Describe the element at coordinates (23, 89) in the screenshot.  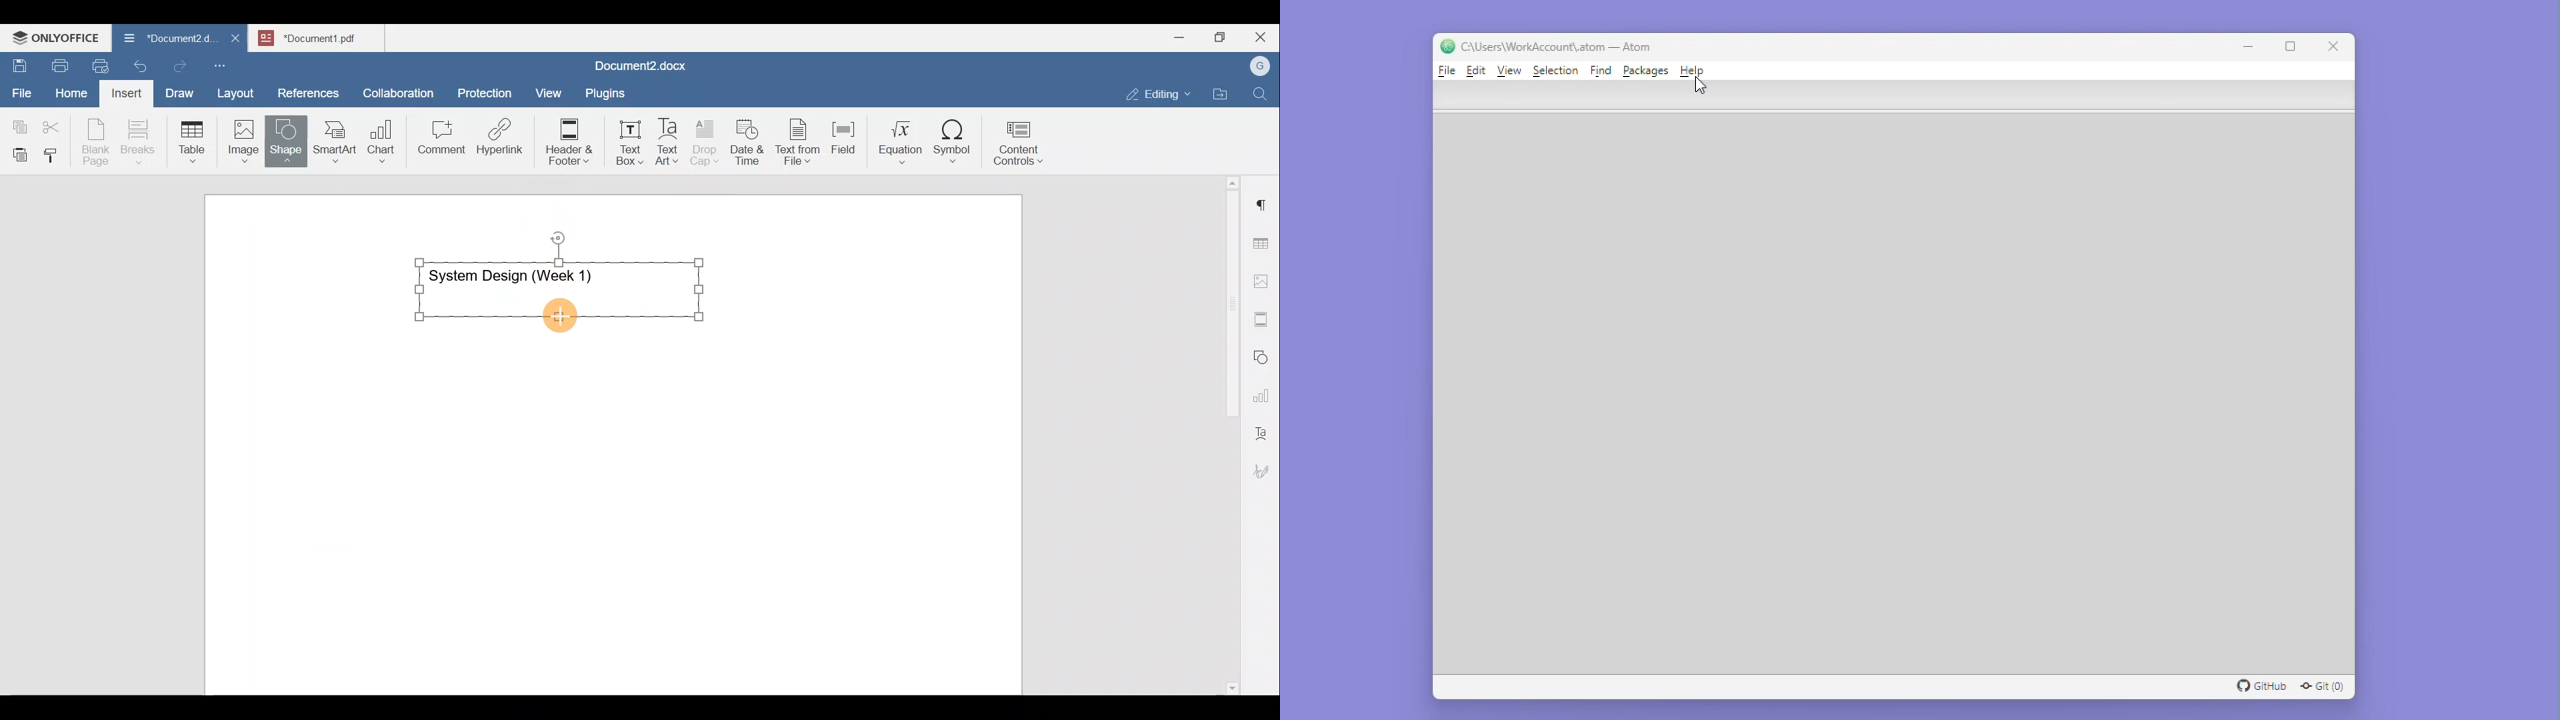
I see `File` at that location.